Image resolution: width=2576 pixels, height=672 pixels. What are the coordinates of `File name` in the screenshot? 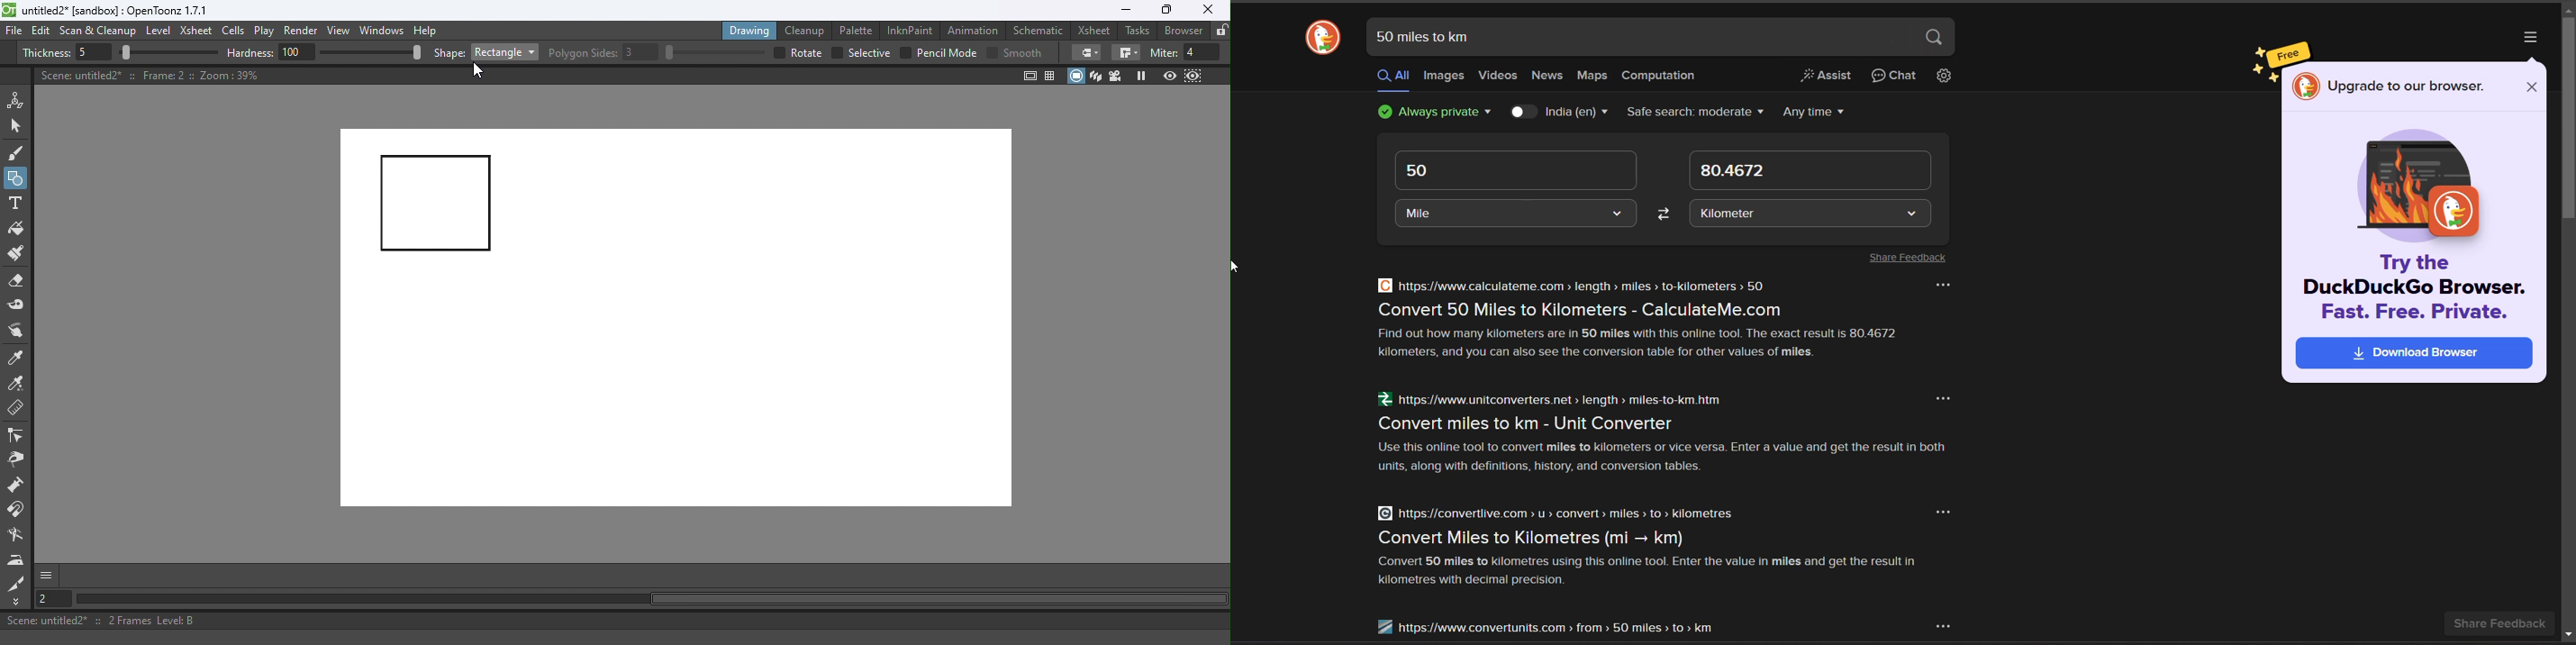 It's located at (116, 11).